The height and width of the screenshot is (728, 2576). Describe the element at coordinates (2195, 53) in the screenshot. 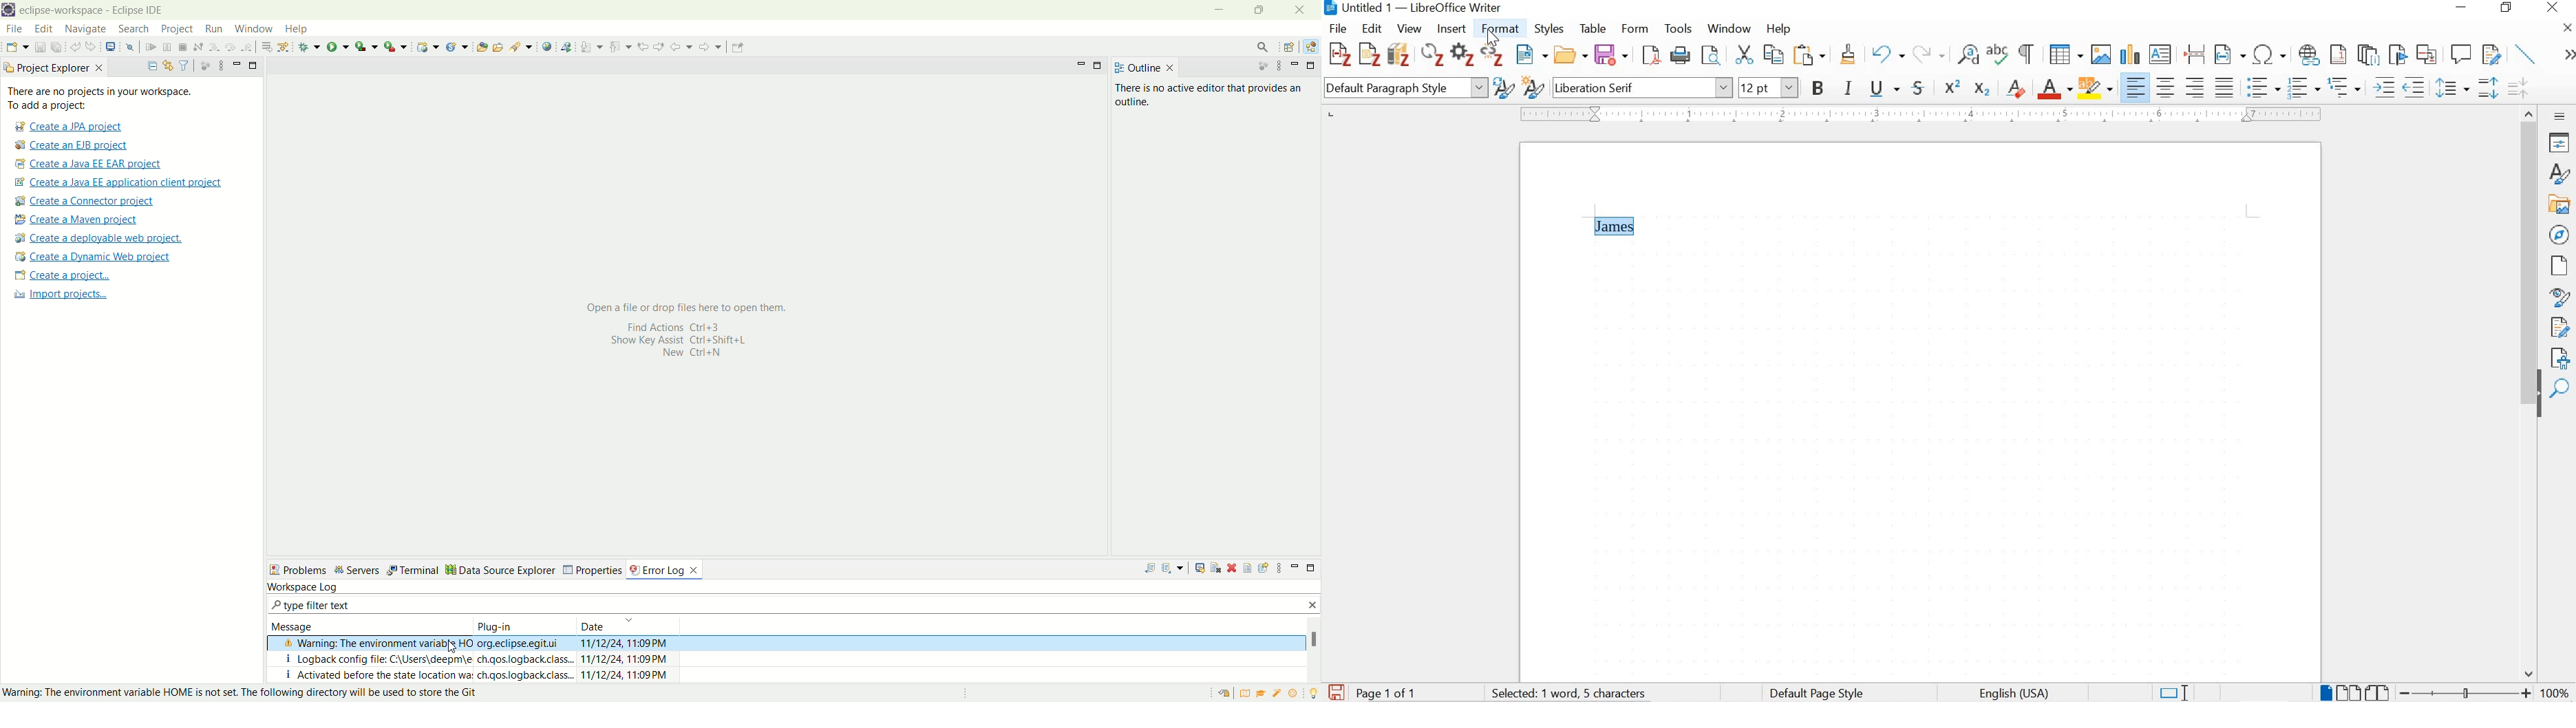

I see `insert page break` at that location.